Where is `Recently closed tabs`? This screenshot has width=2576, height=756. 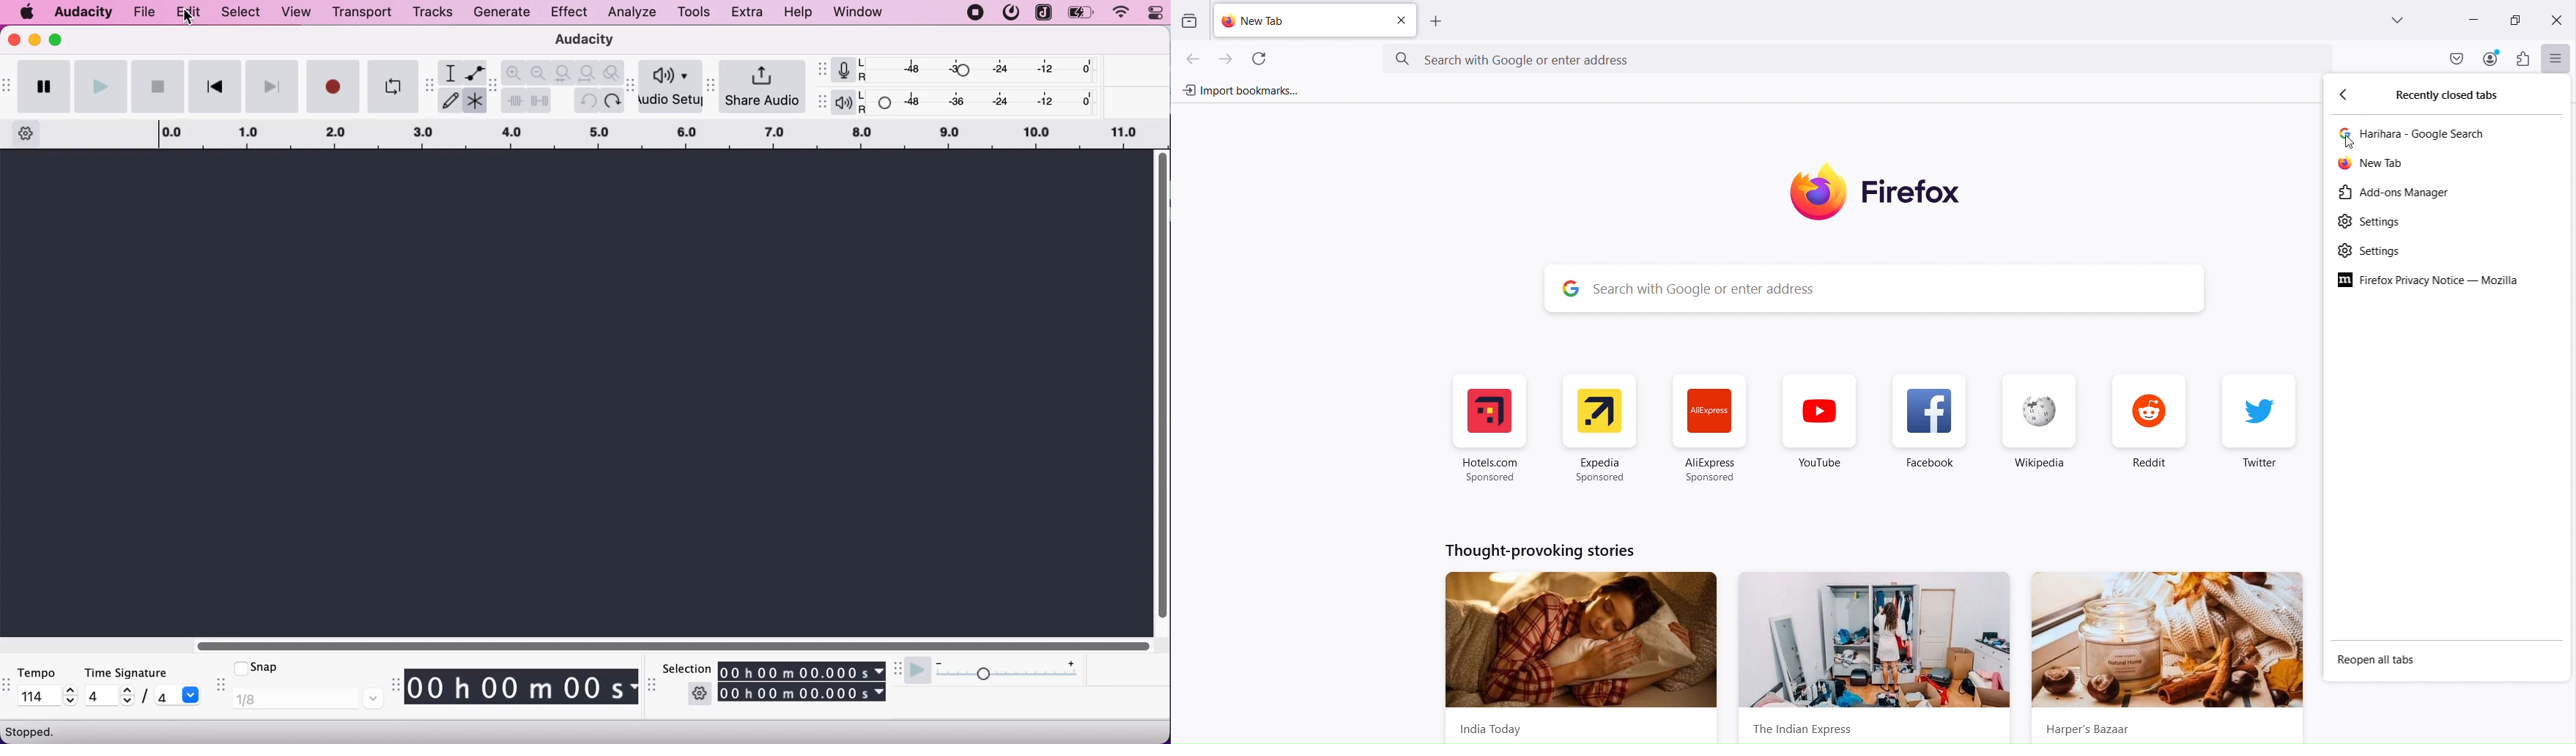
Recently closed tabs is located at coordinates (2457, 96).